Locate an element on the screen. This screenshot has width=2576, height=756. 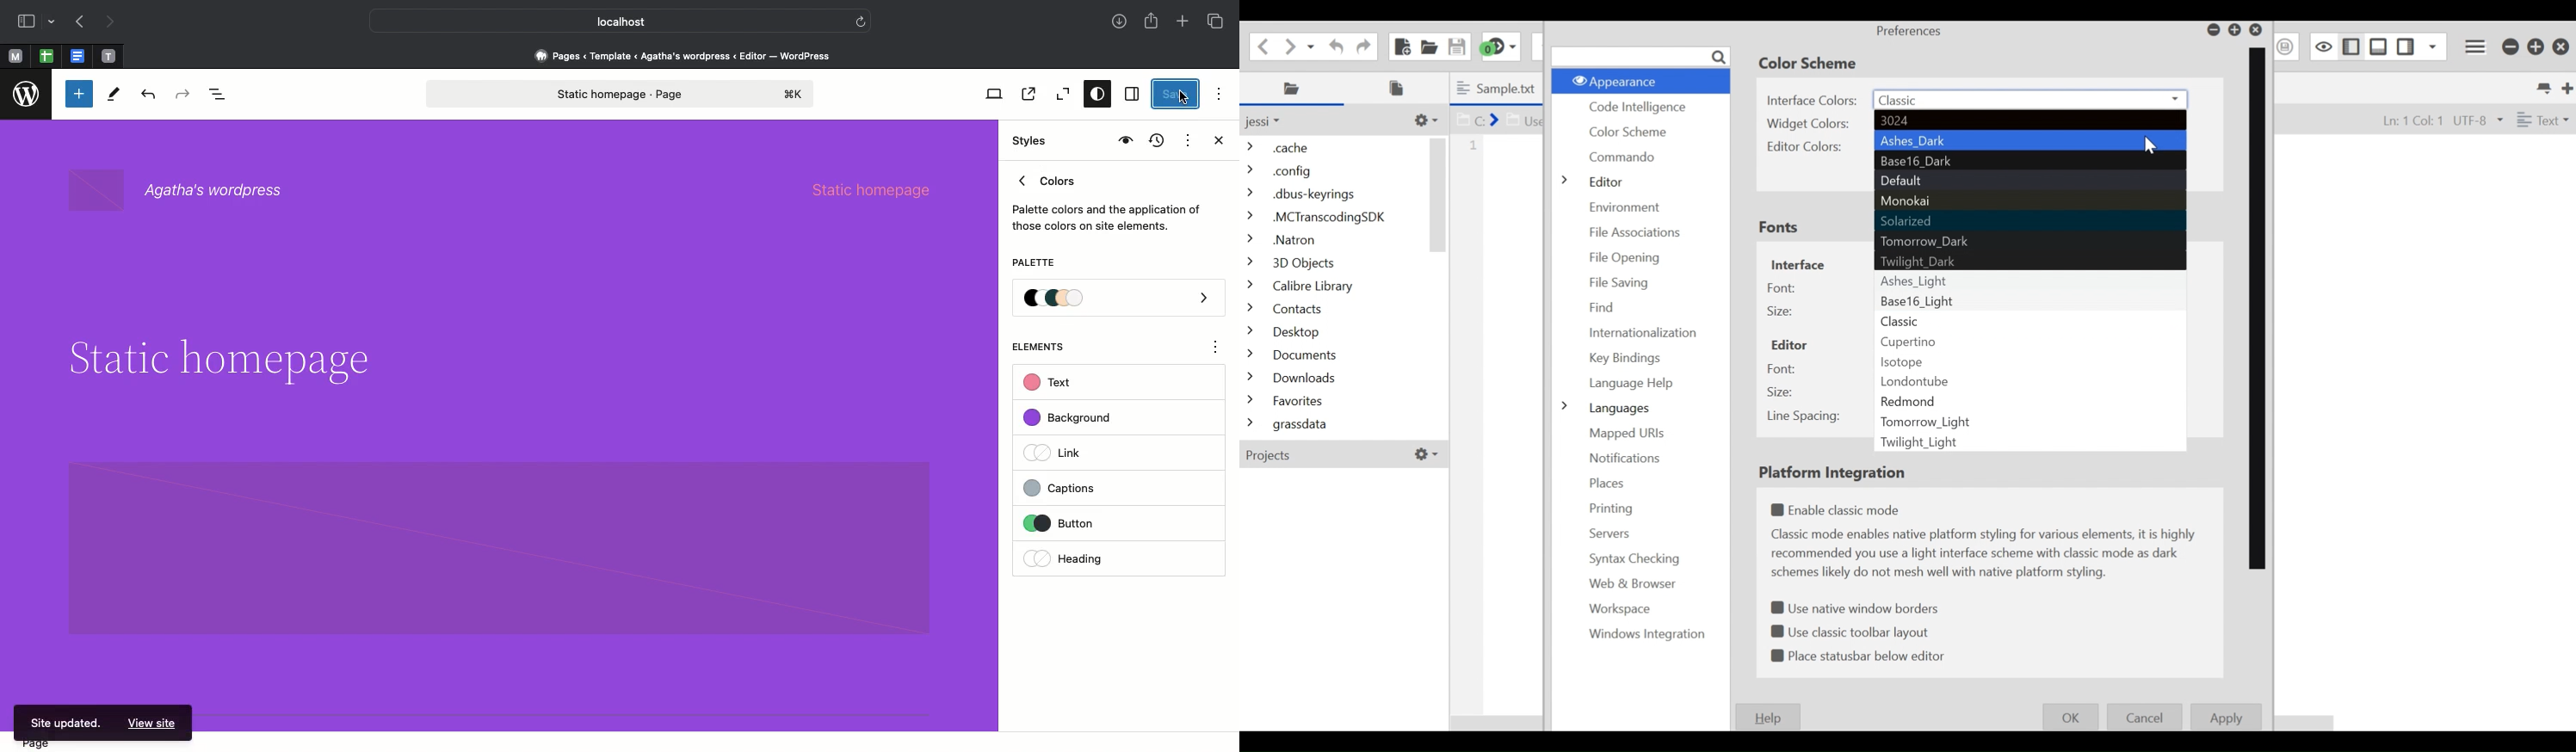
cursor is located at coordinates (1183, 98).